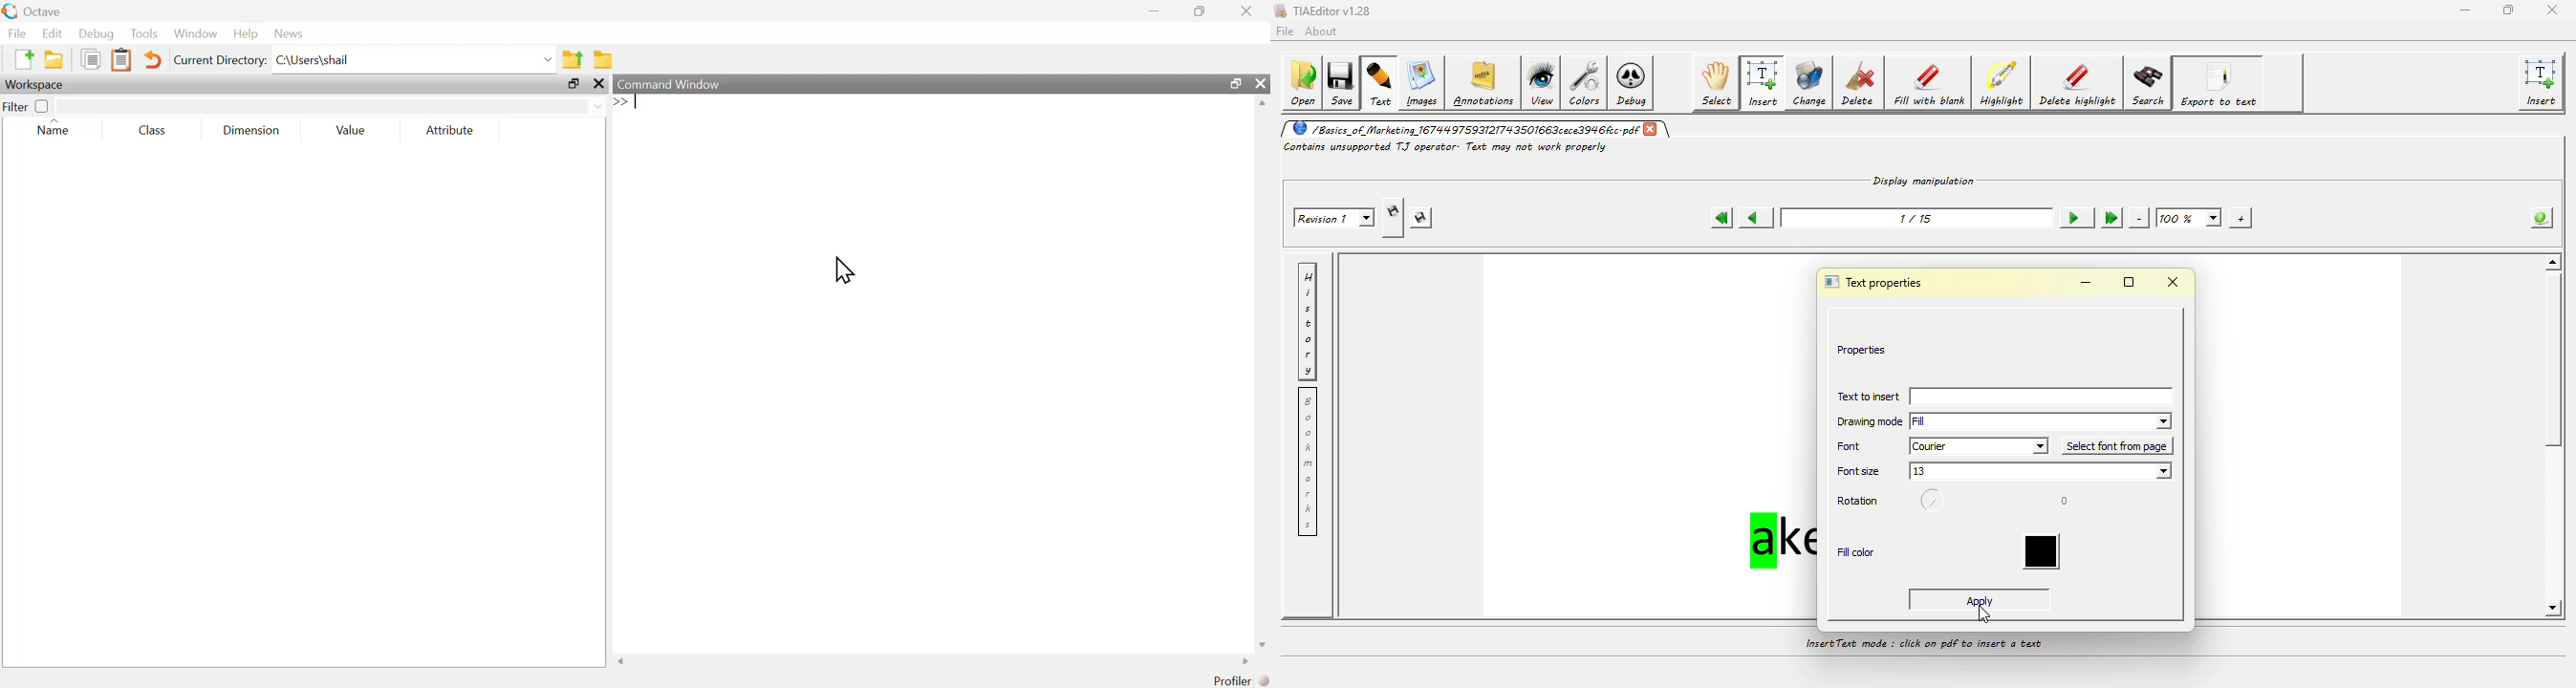  I want to click on close, so click(599, 85).